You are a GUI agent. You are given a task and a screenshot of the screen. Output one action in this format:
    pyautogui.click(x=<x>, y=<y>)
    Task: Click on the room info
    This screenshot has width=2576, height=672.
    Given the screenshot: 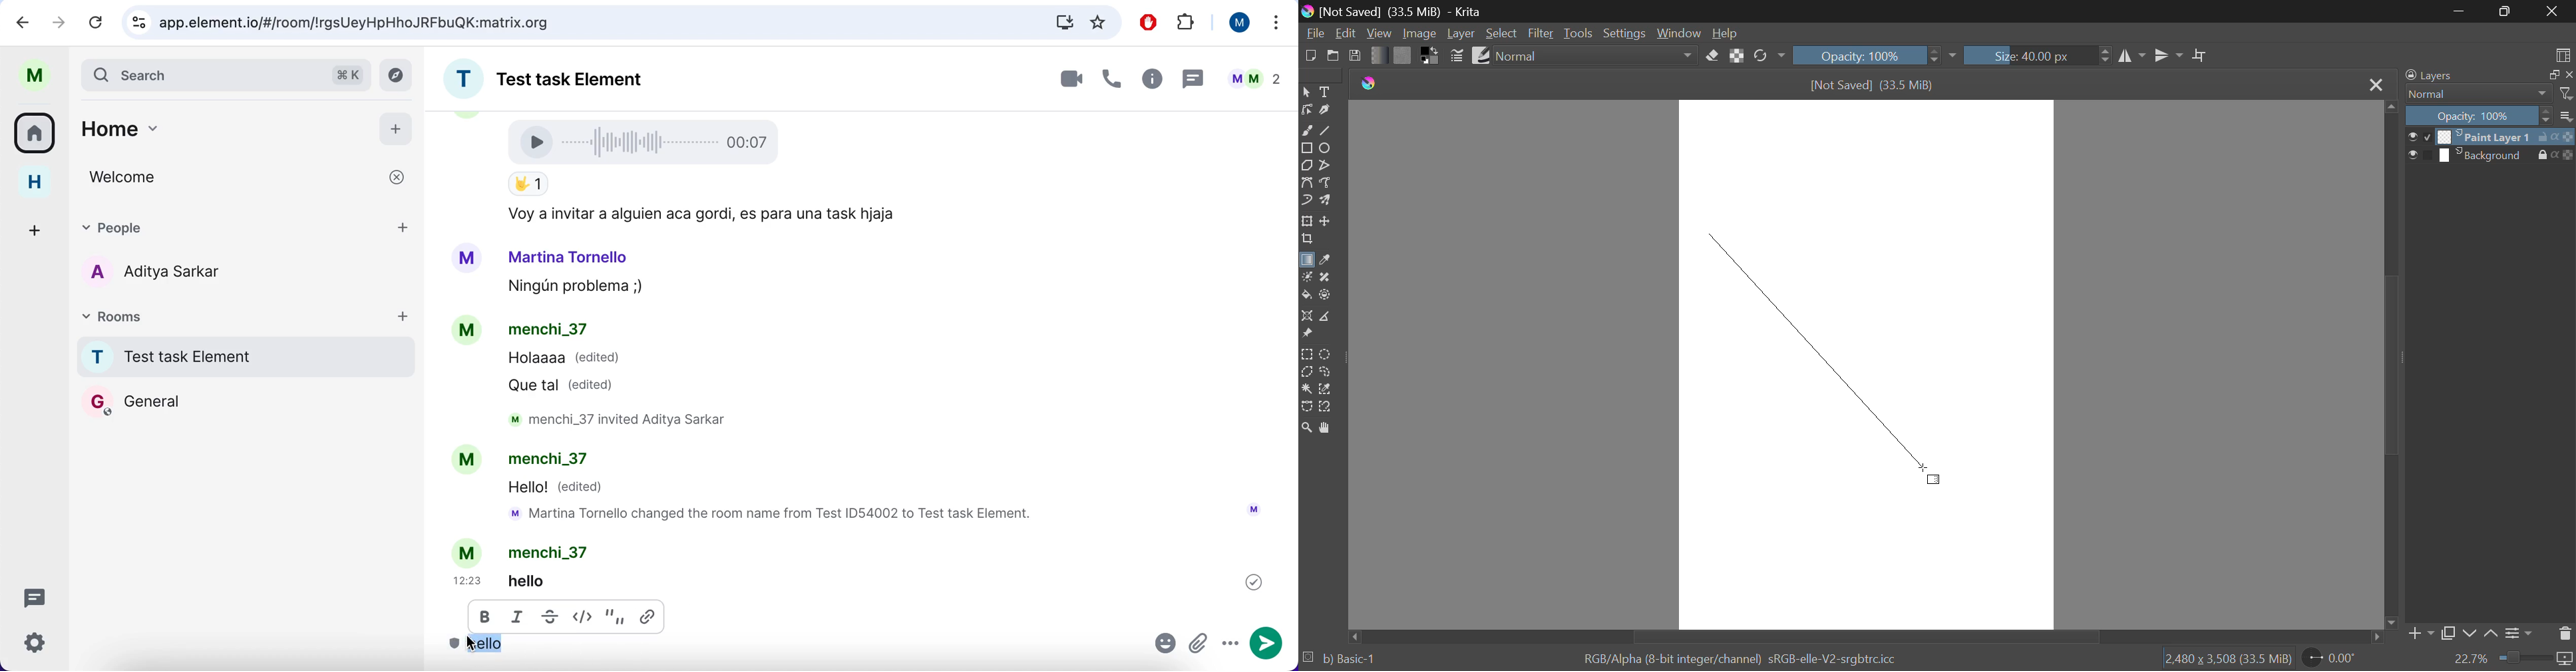 What is the action you would take?
    pyautogui.click(x=1150, y=81)
    